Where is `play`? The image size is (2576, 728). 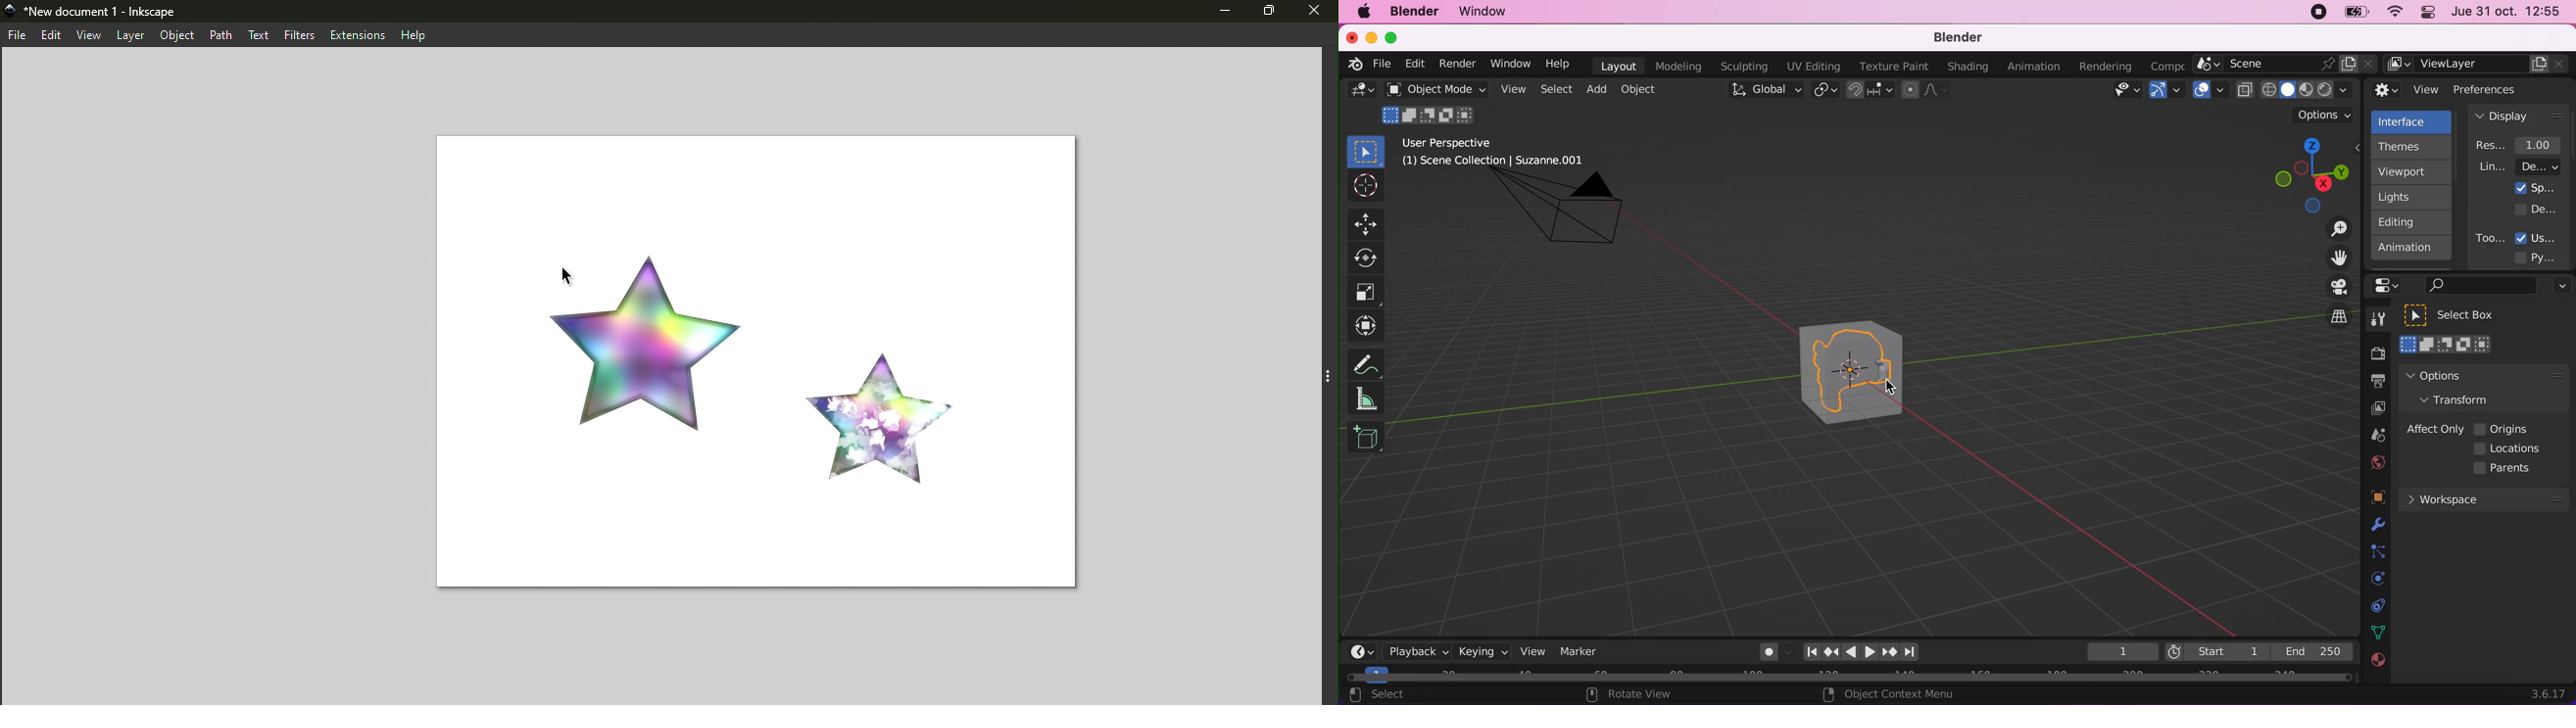 play is located at coordinates (1862, 652).